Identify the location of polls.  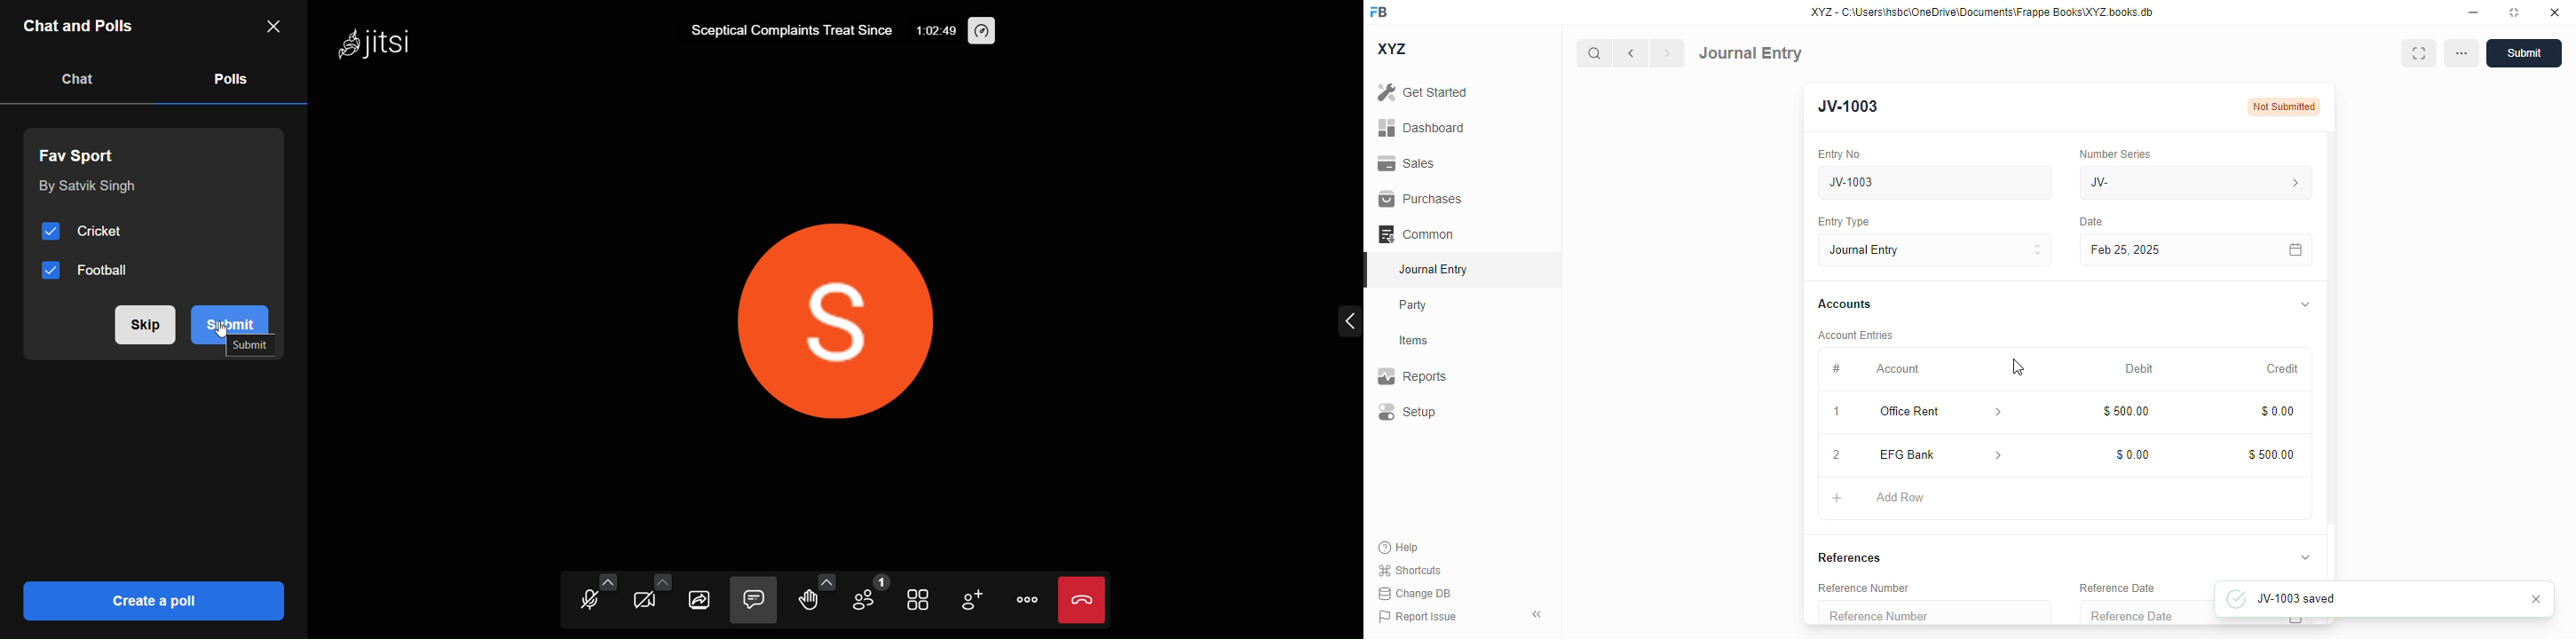
(229, 77).